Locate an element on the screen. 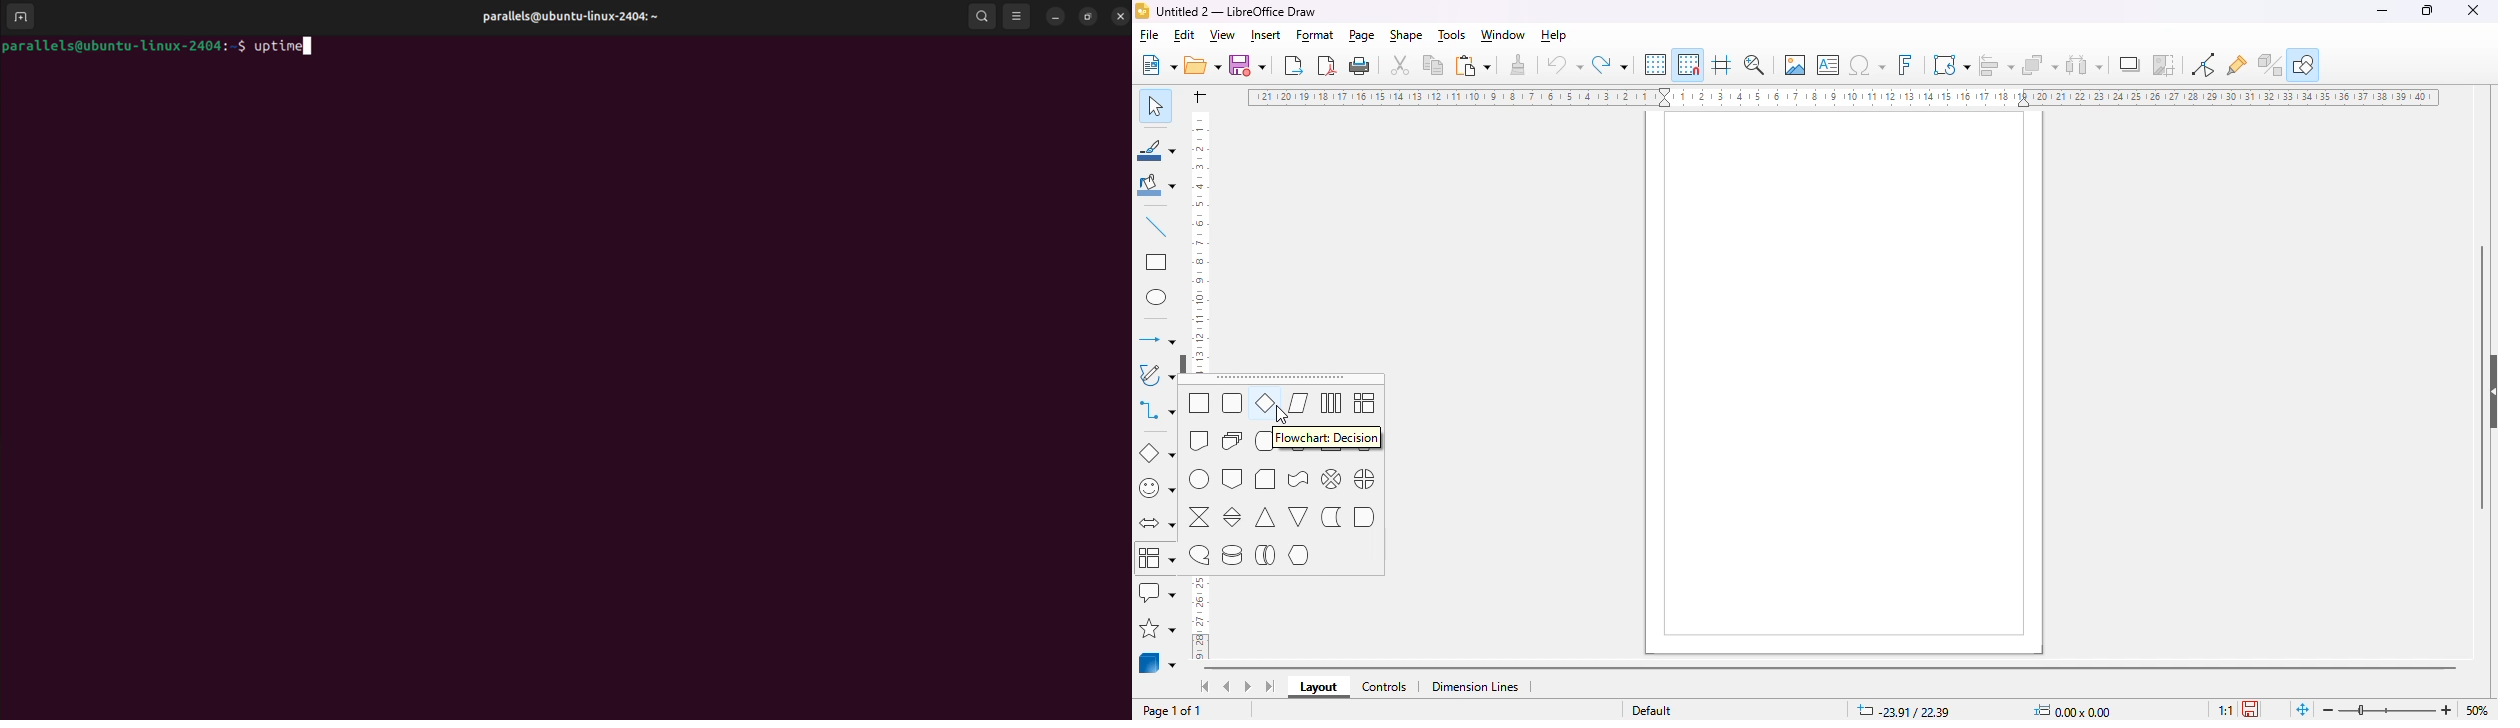  insert image is located at coordinates (1795, 65).